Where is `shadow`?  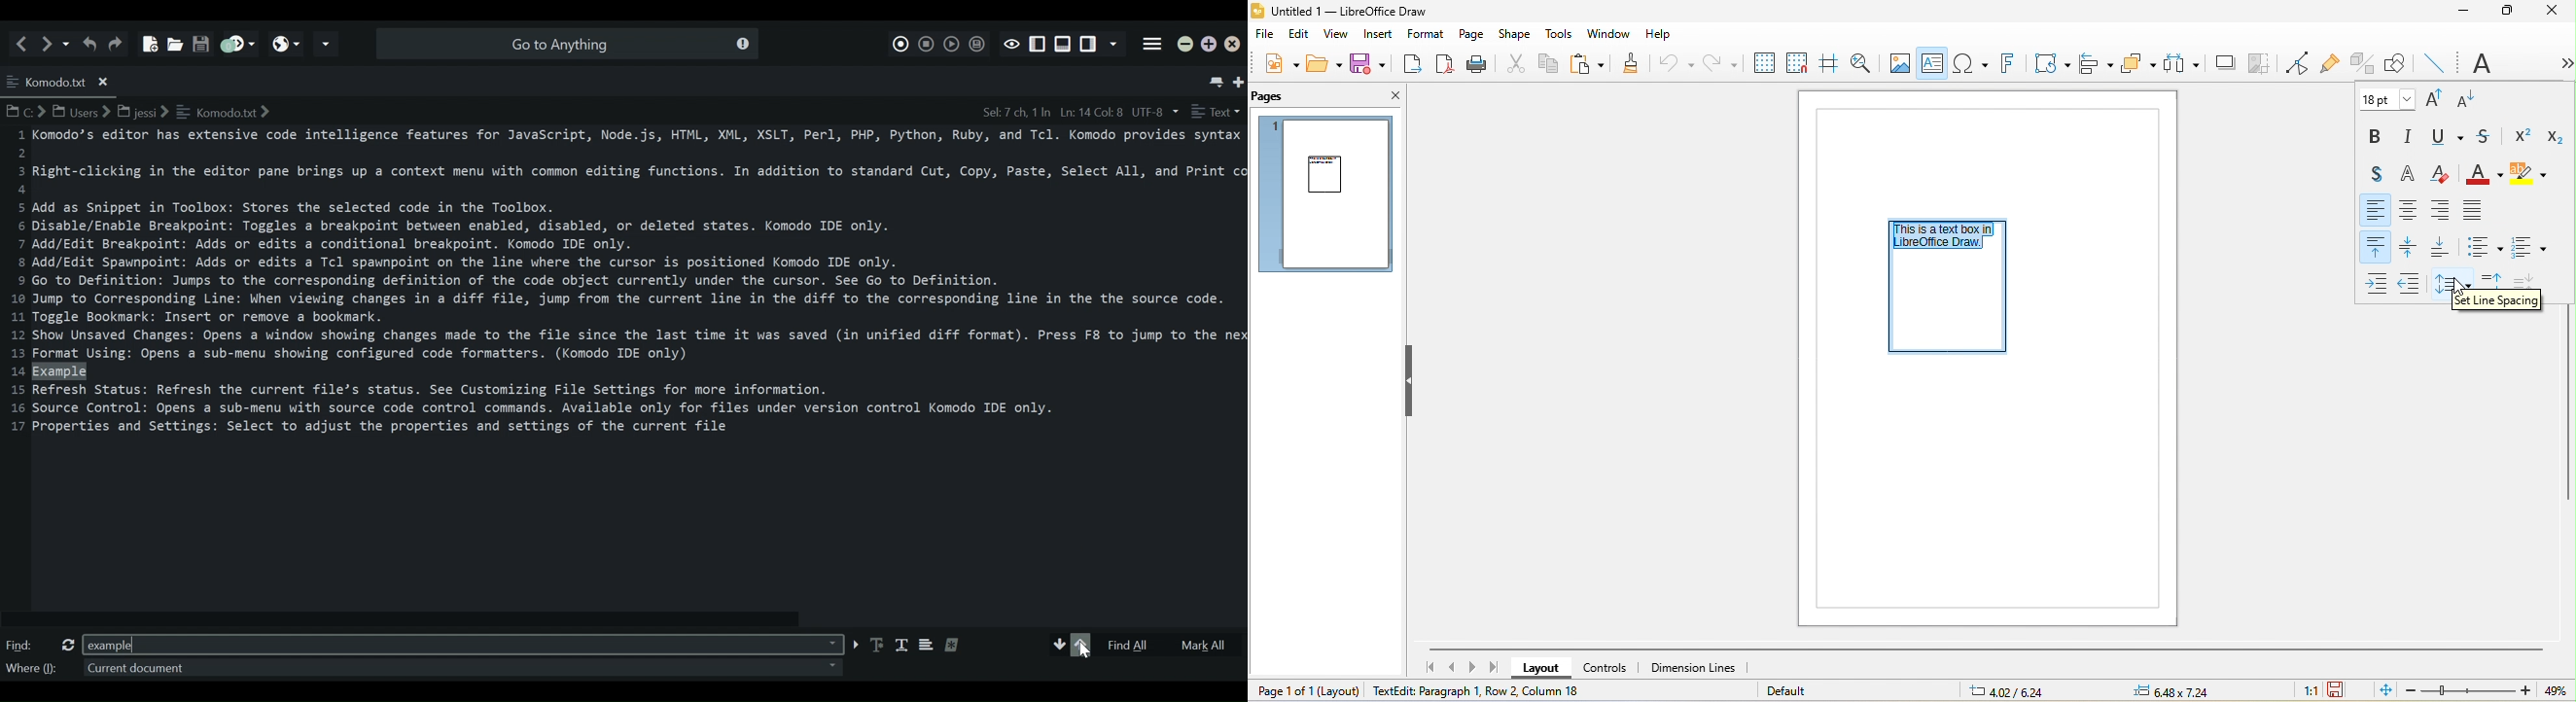
shadow is located at coordinates (2220, 61).